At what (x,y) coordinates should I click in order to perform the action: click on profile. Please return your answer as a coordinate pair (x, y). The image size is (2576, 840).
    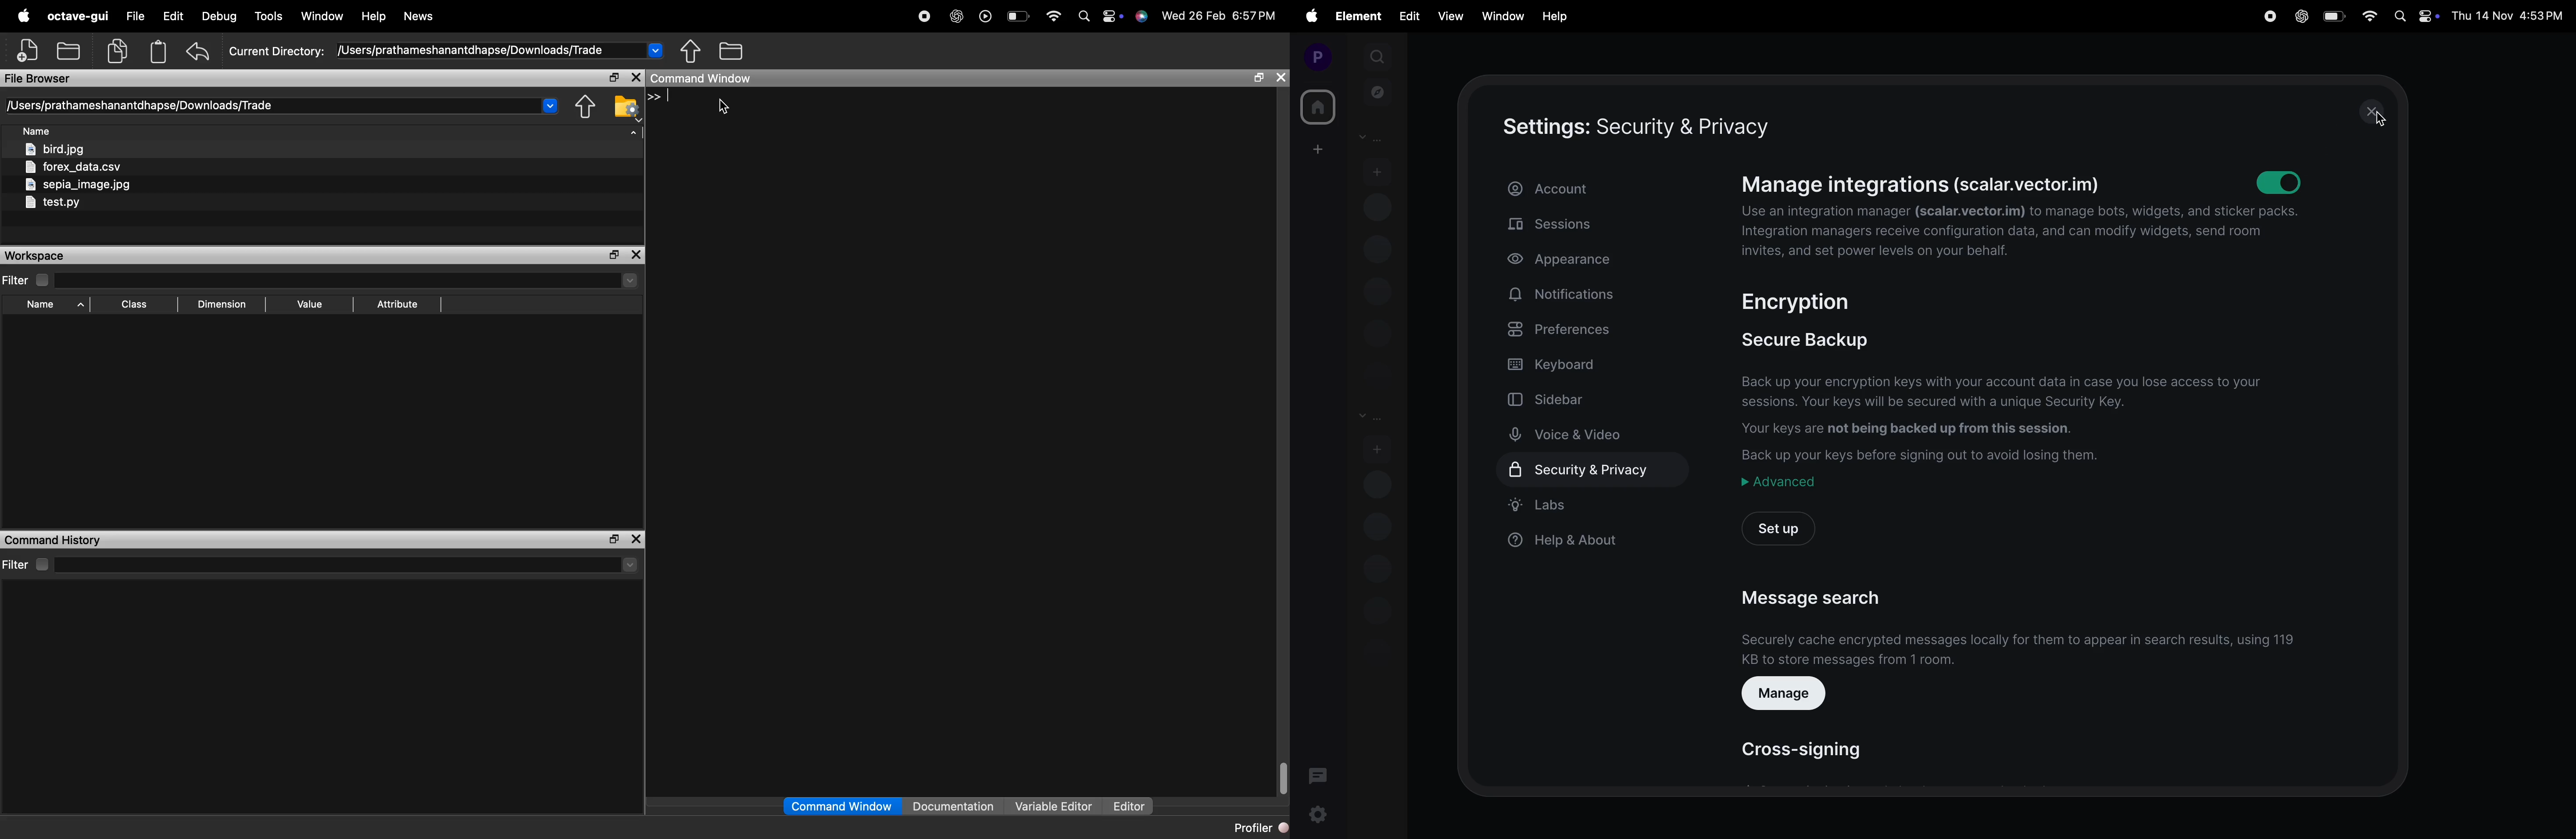
    Looking at the image, I should click on (1315, 56).